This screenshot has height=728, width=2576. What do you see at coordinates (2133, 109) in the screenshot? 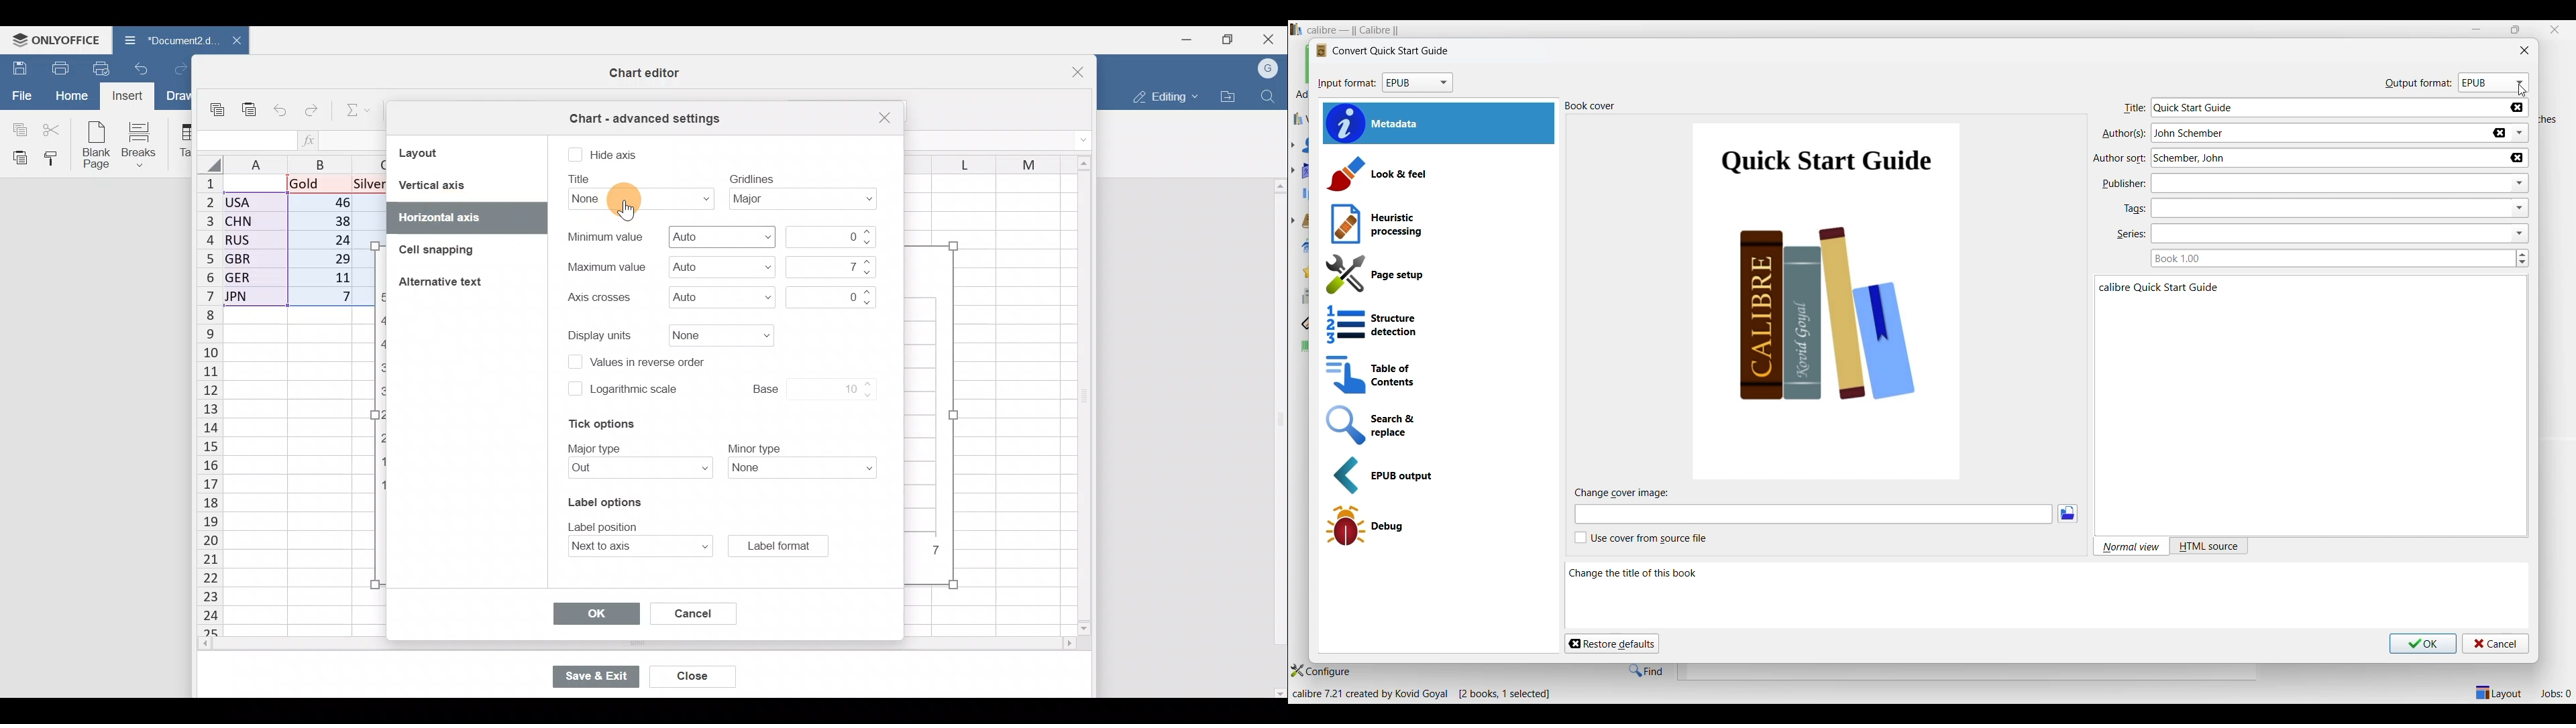
I see `title` at bounding box center [2133, 109].